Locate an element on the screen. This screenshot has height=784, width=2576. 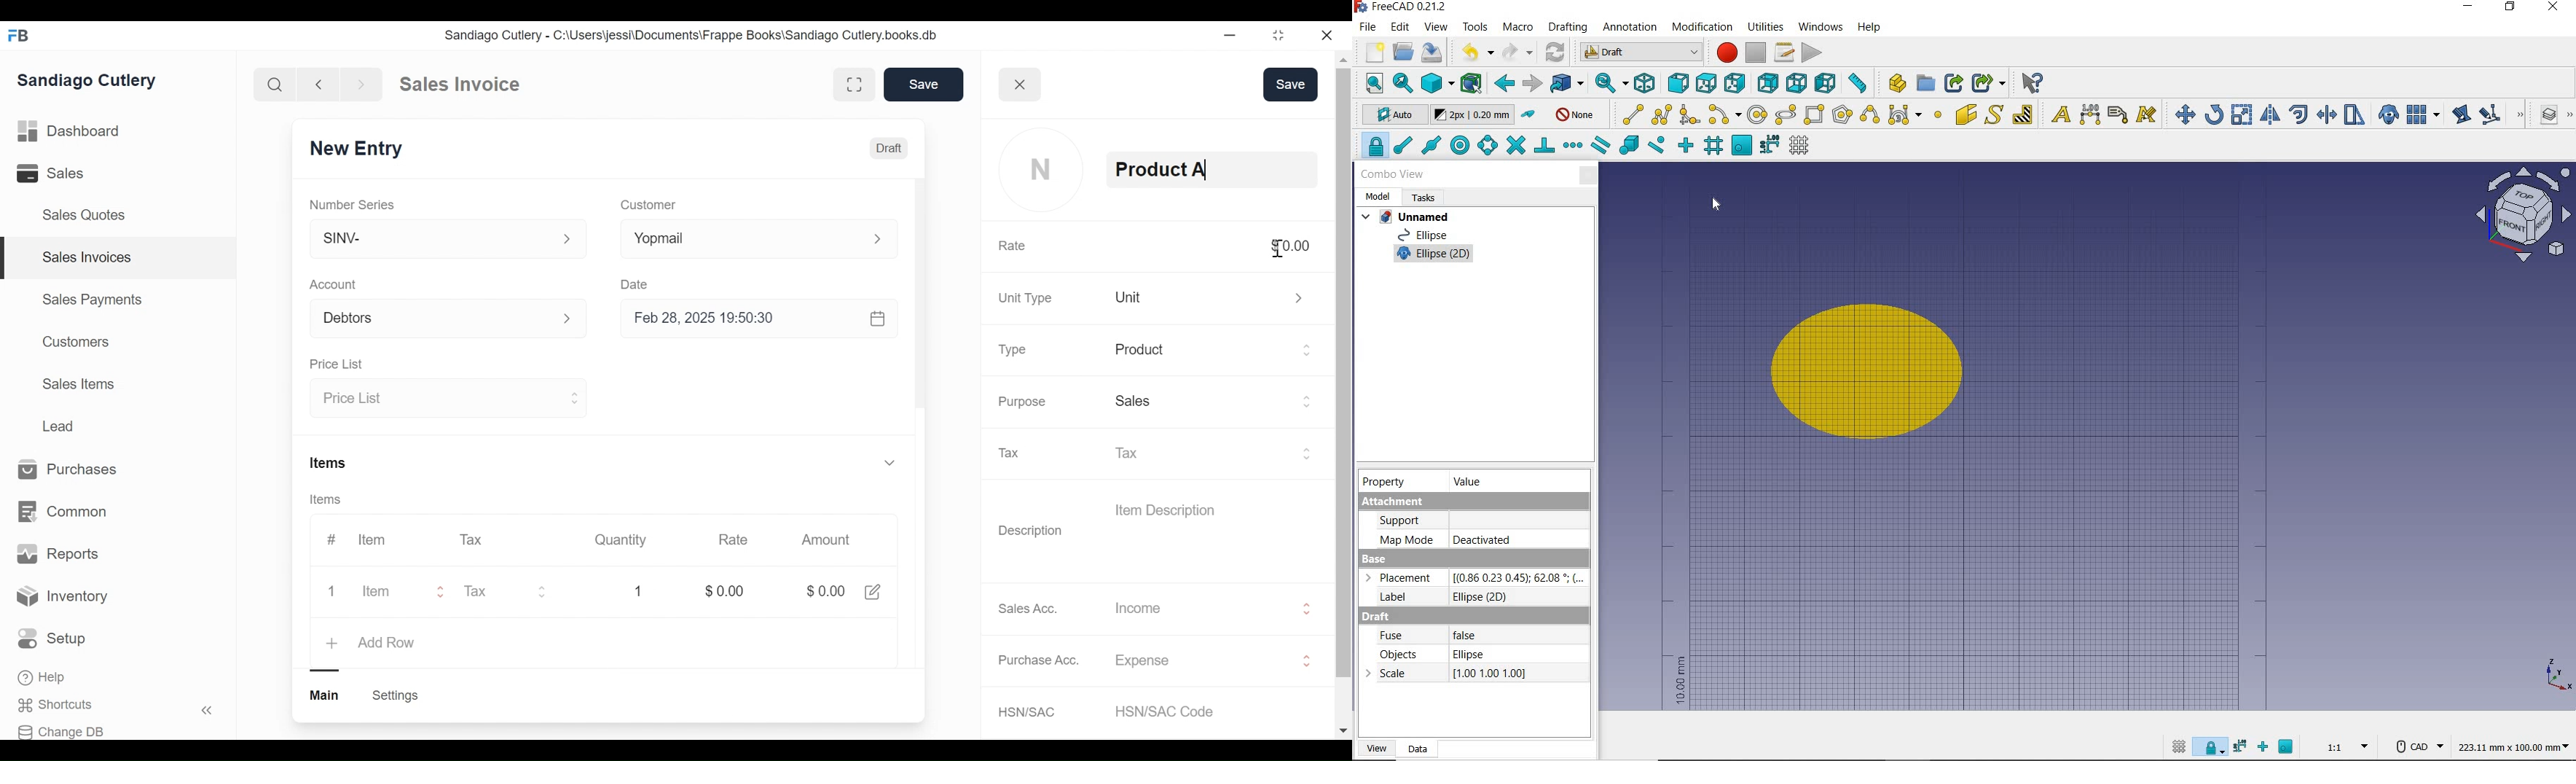
HSN/SAC Code is located at coordinates (1172, 711).